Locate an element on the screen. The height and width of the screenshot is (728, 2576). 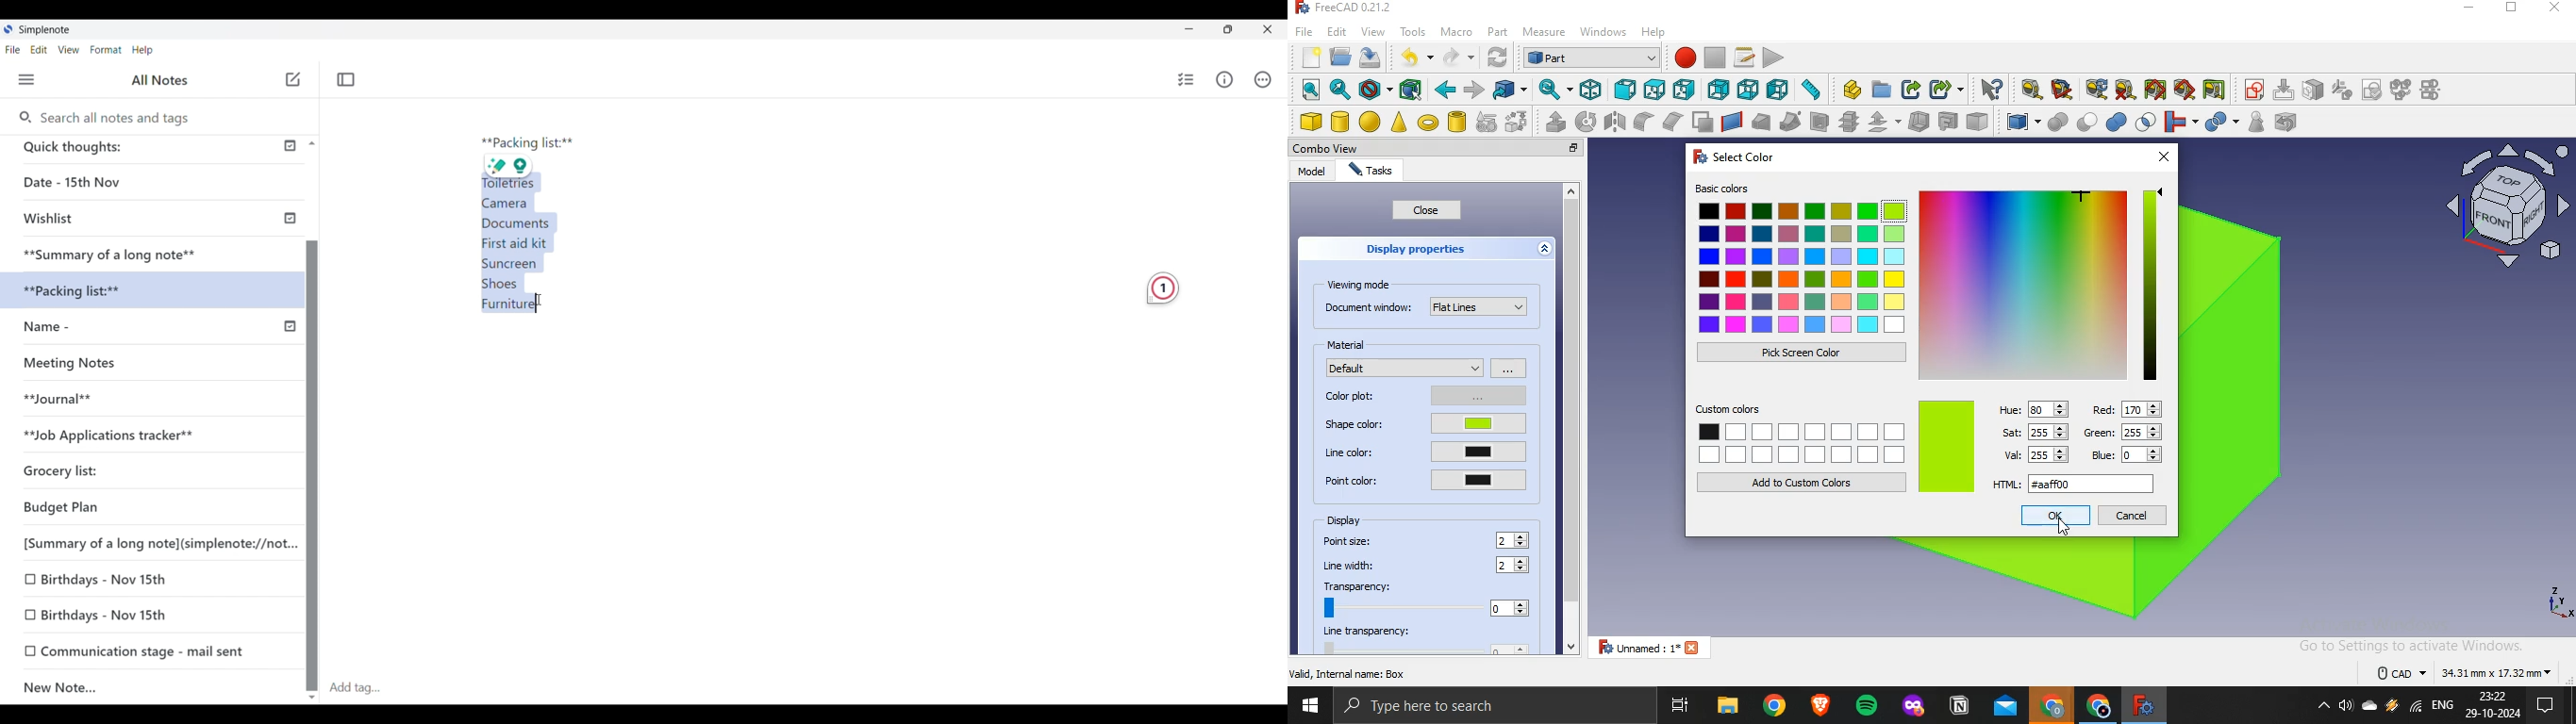
google chrome is located at coordinates (2052, 707).